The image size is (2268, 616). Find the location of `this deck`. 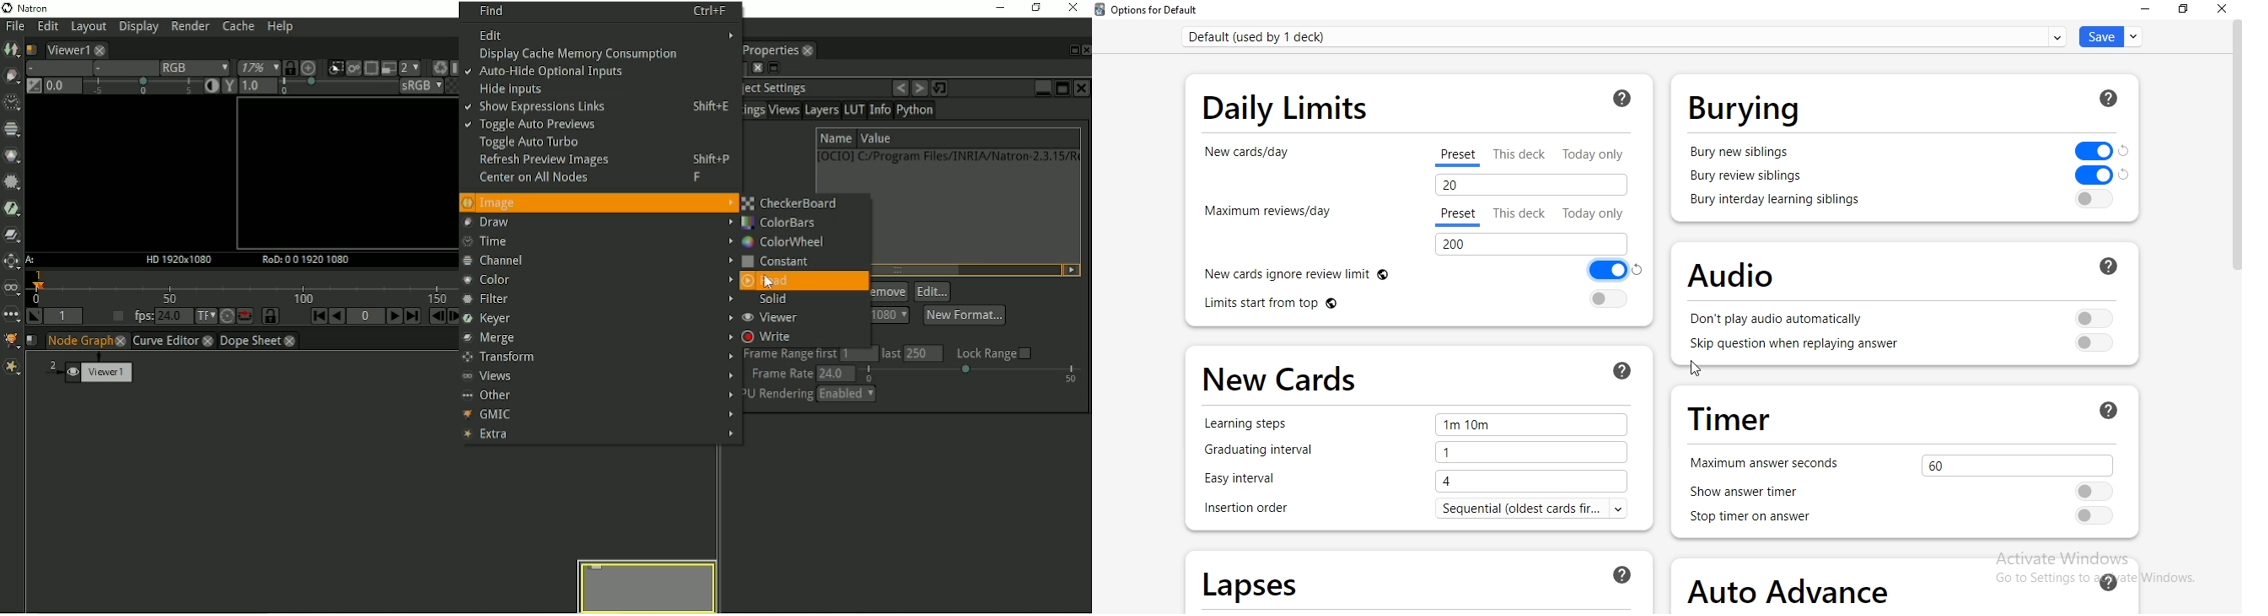

this deck is located at coordinates (1523, 213).